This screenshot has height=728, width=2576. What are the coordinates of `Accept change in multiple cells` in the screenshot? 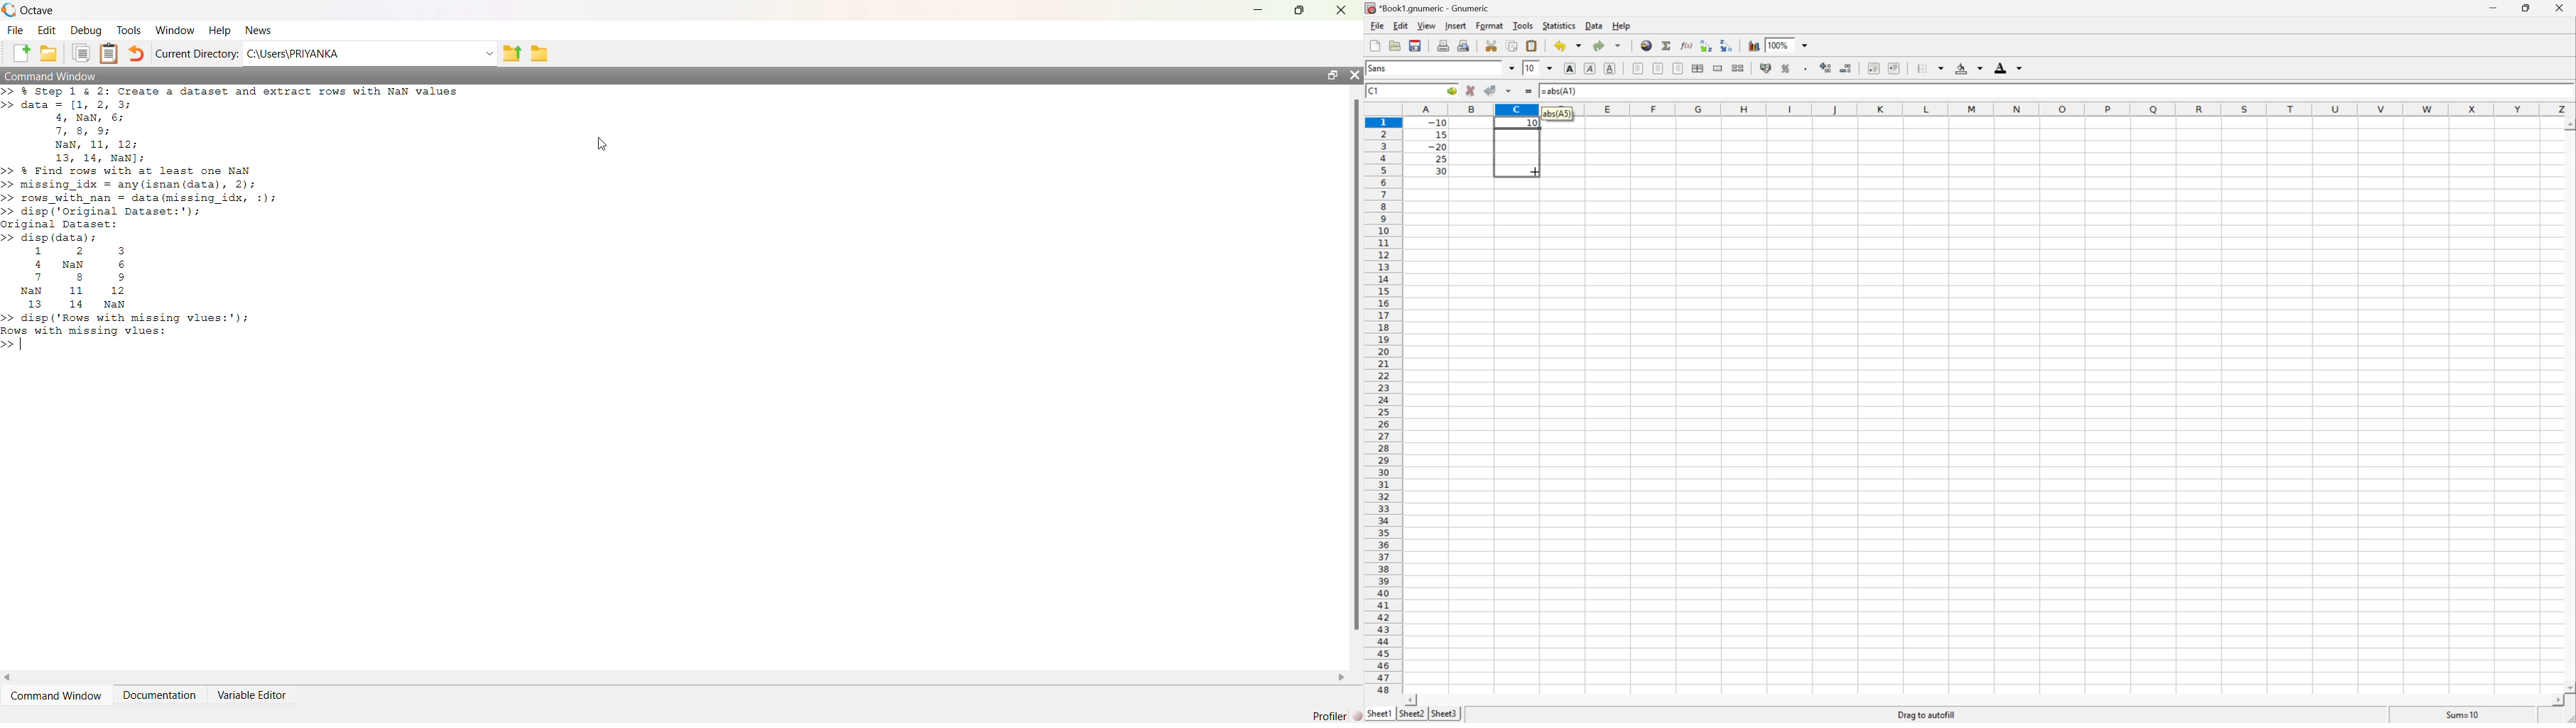 It's located at (1511, 91).